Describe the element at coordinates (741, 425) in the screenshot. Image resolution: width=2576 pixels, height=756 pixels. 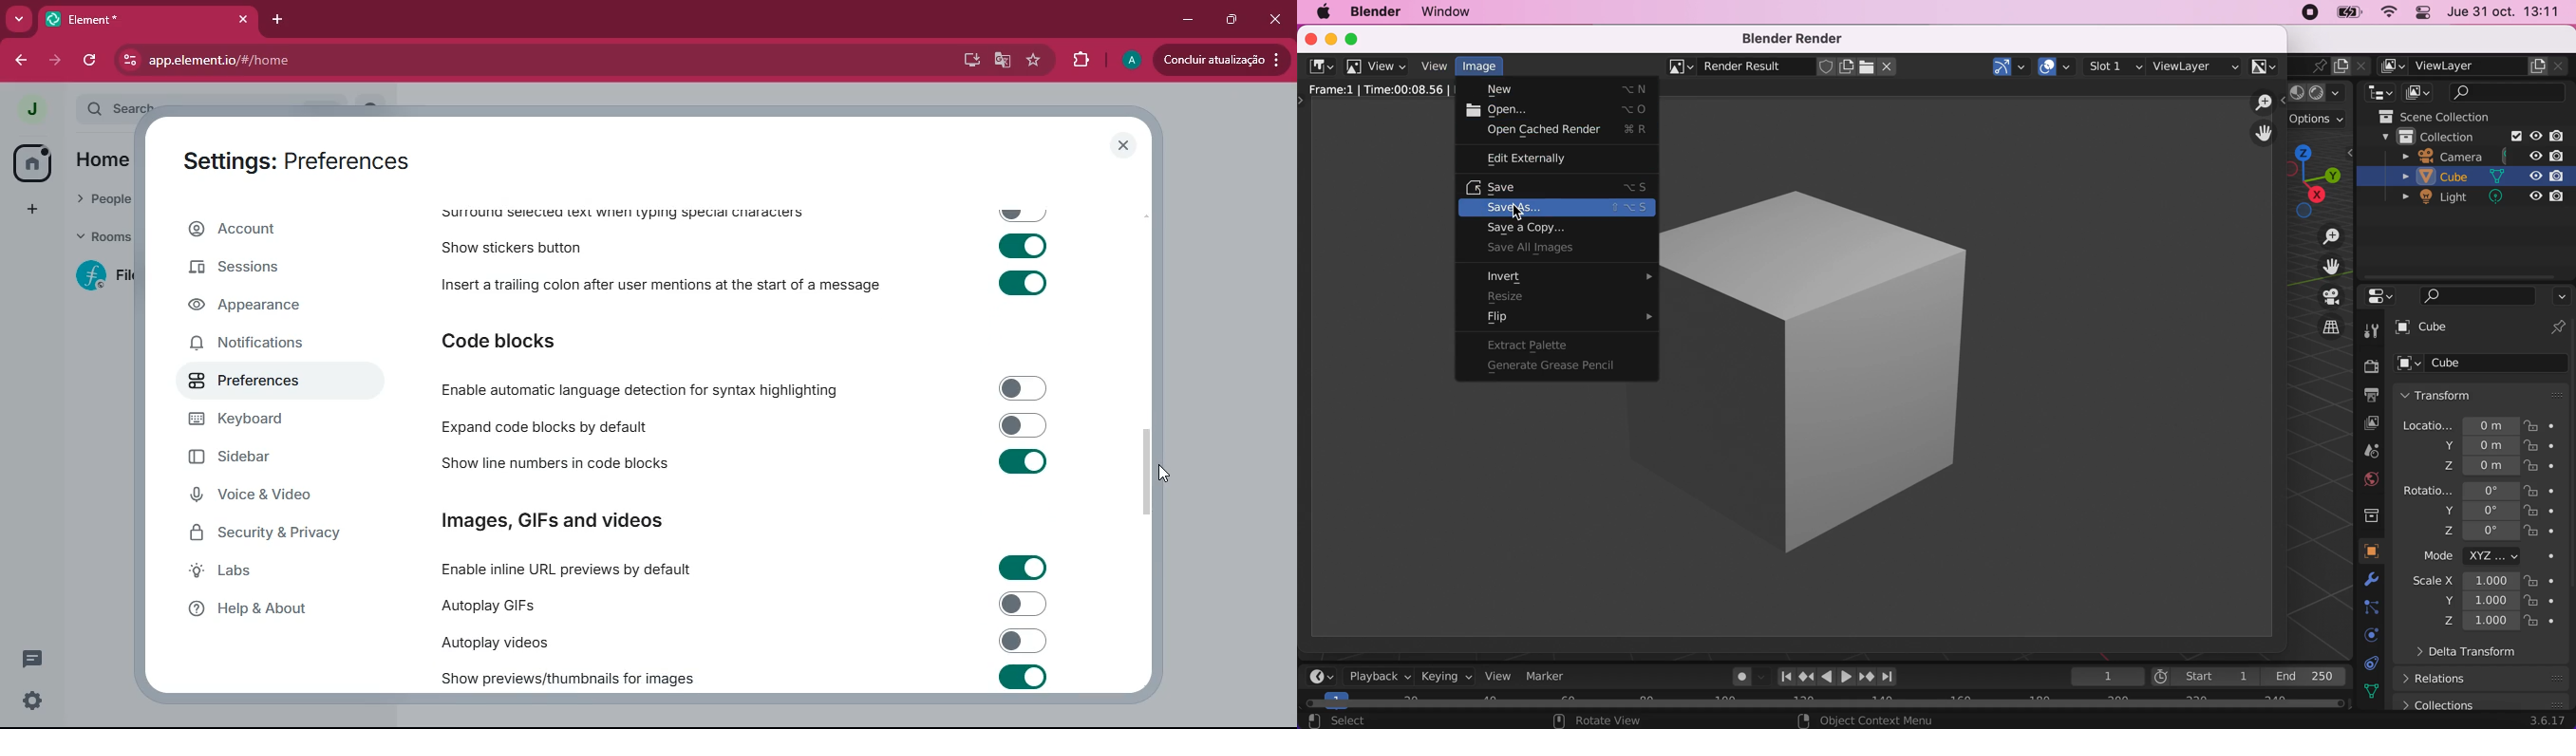
I see `Expand code blocks by default` at that location.